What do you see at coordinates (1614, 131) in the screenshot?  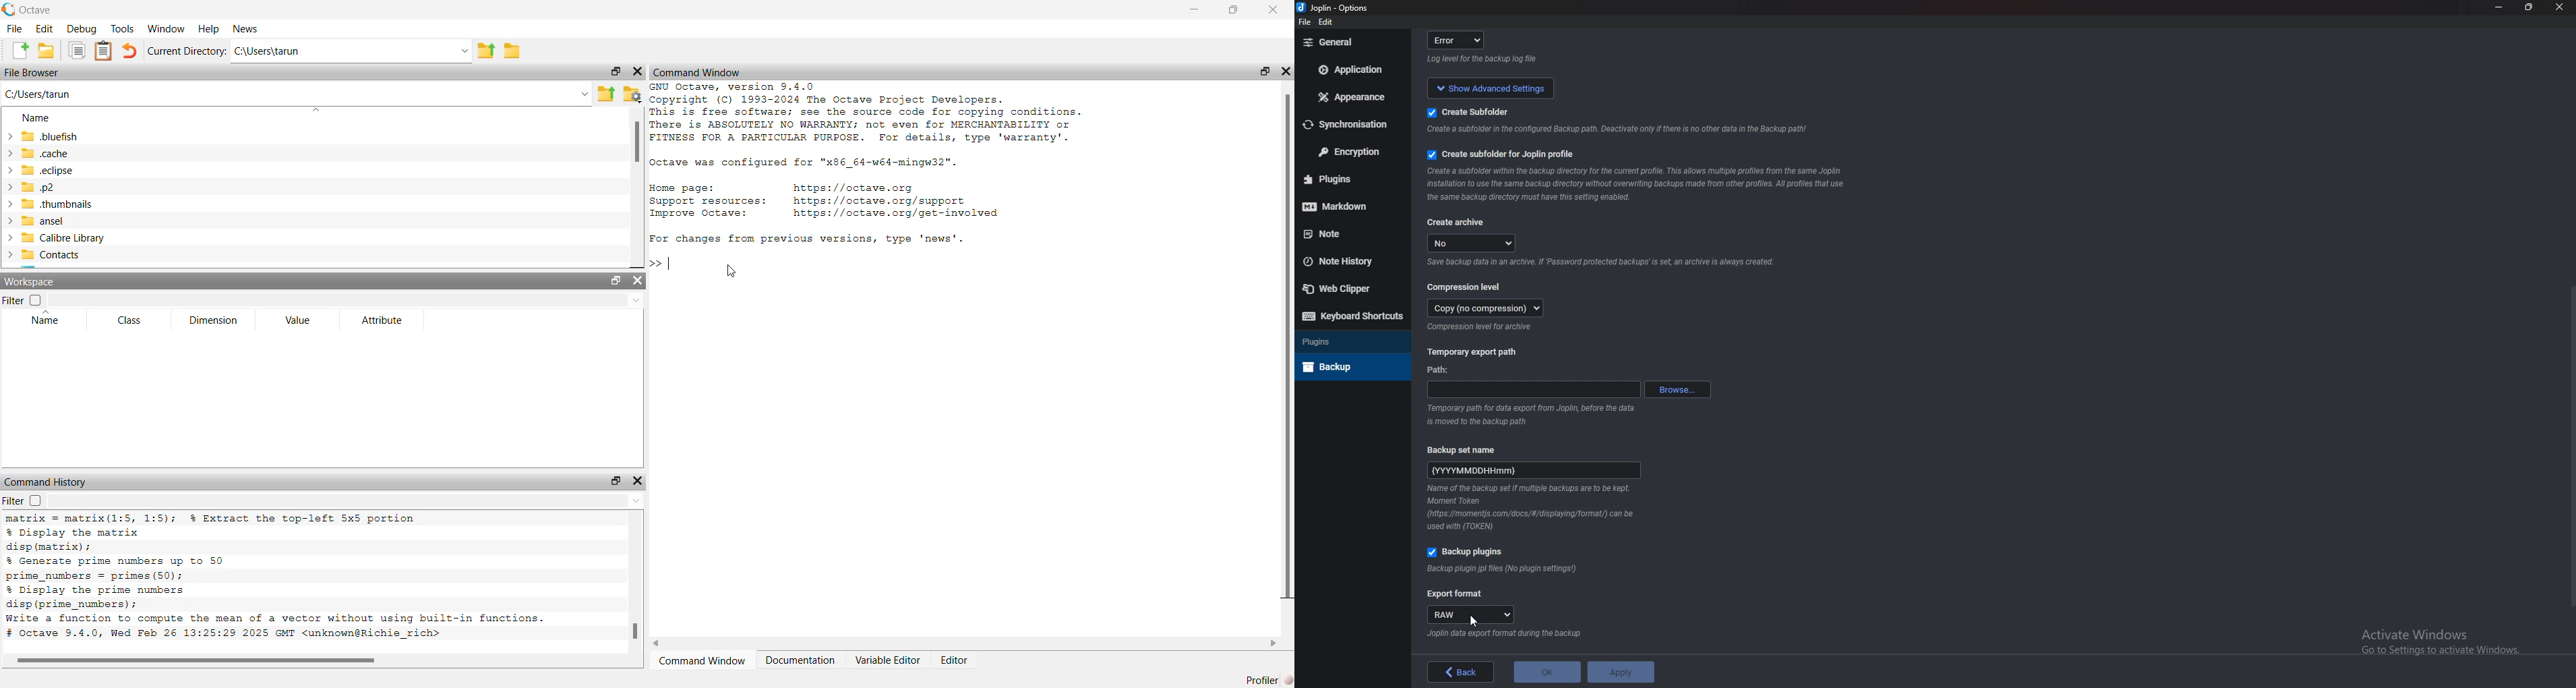 I see `info` at bounding box center [1614, 131].